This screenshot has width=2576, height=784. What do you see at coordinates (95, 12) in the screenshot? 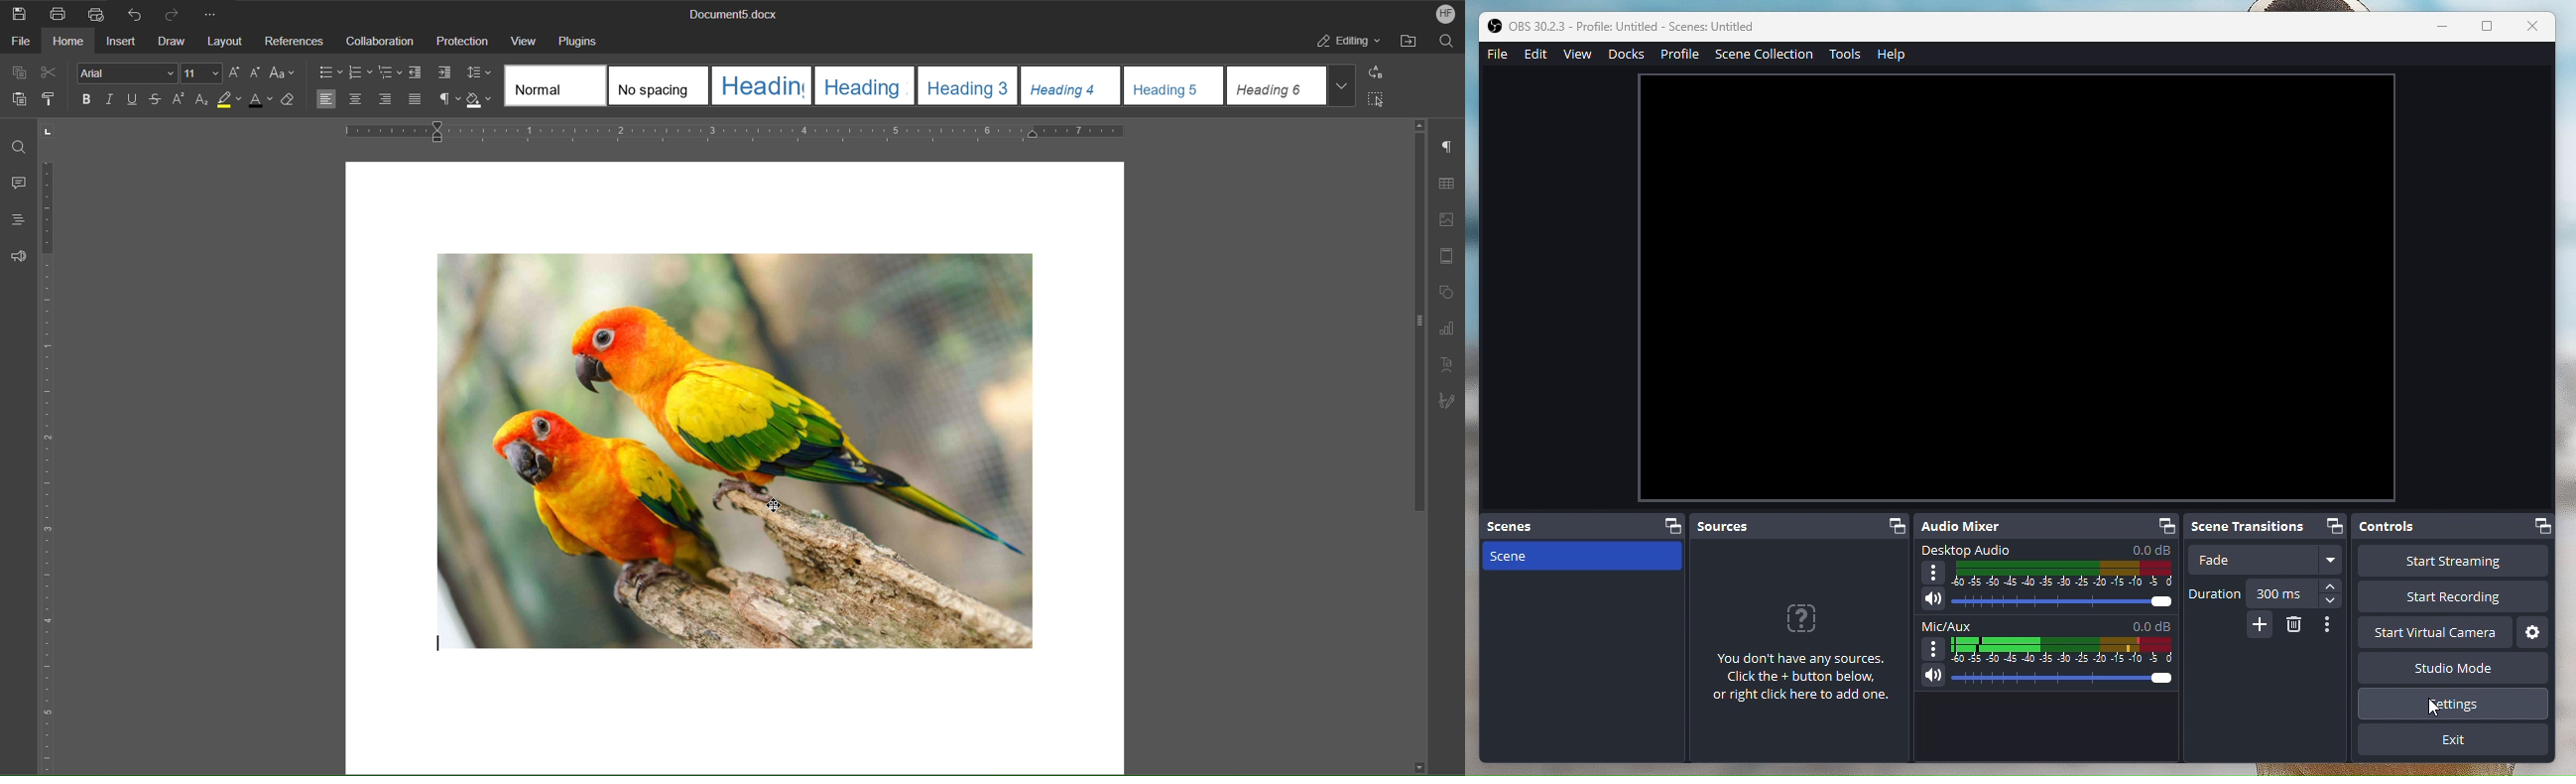
I see `Quick Print` at bounding box center [95, 12].